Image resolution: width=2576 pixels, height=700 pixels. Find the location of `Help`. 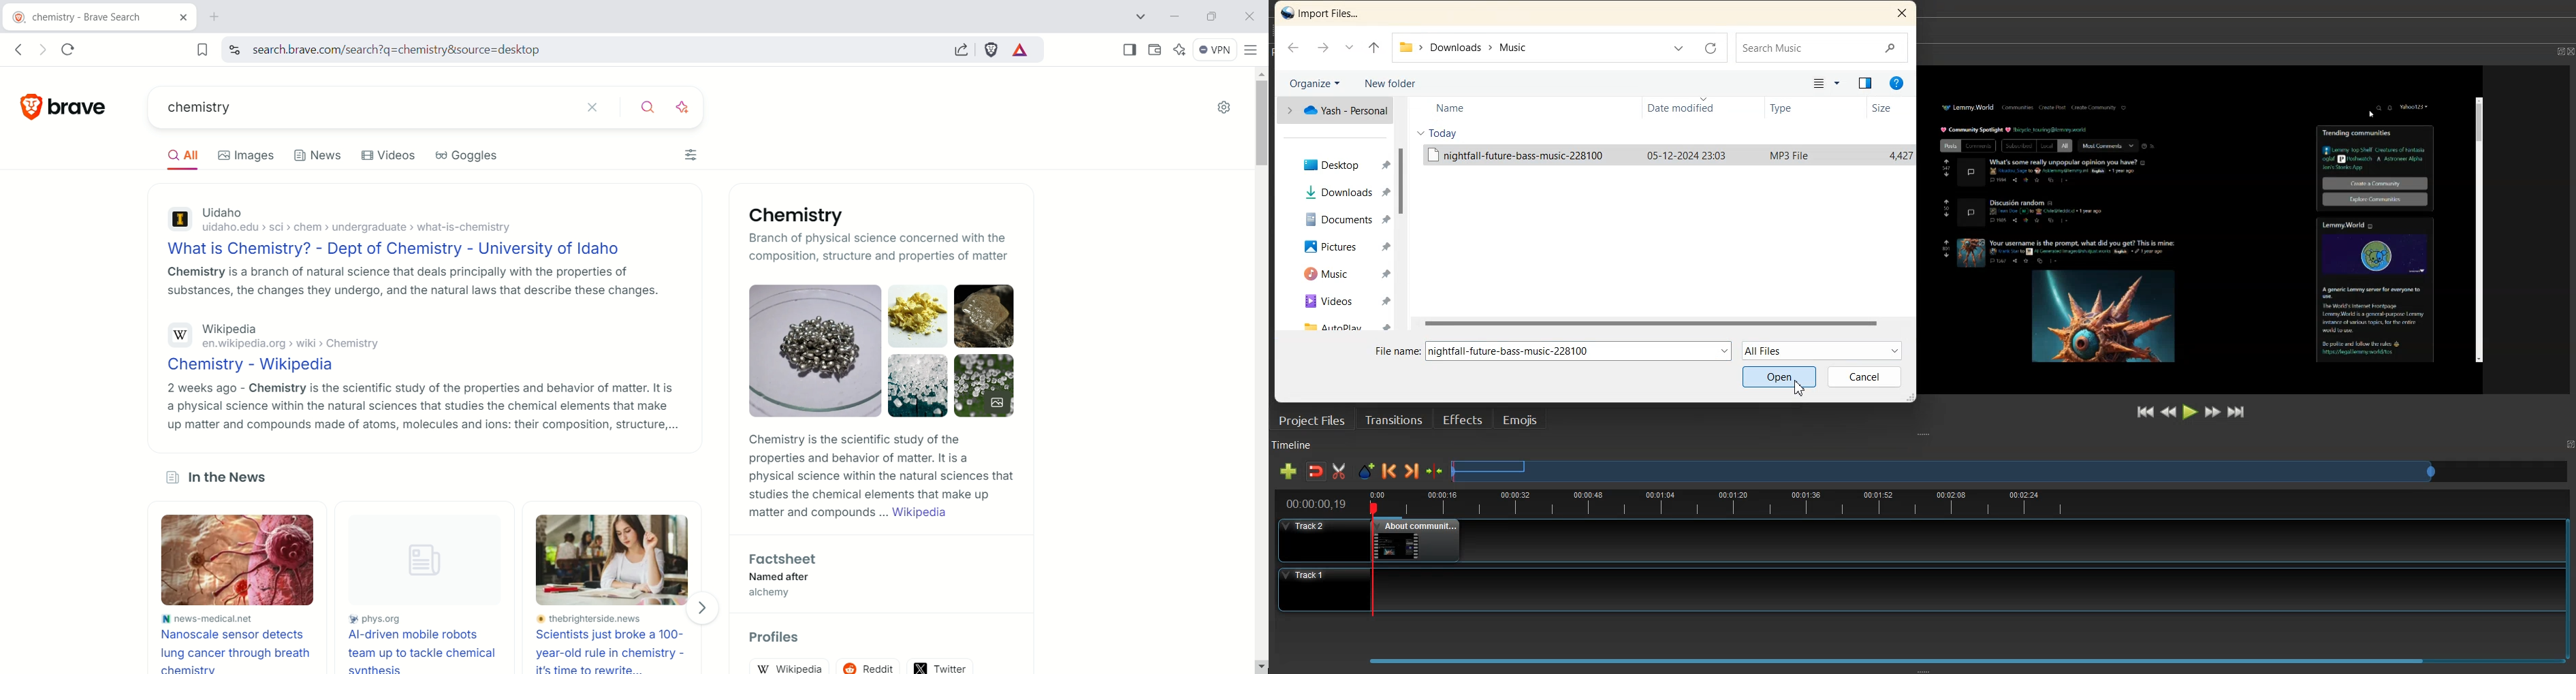

Help is located at coordinates (1898, 83).